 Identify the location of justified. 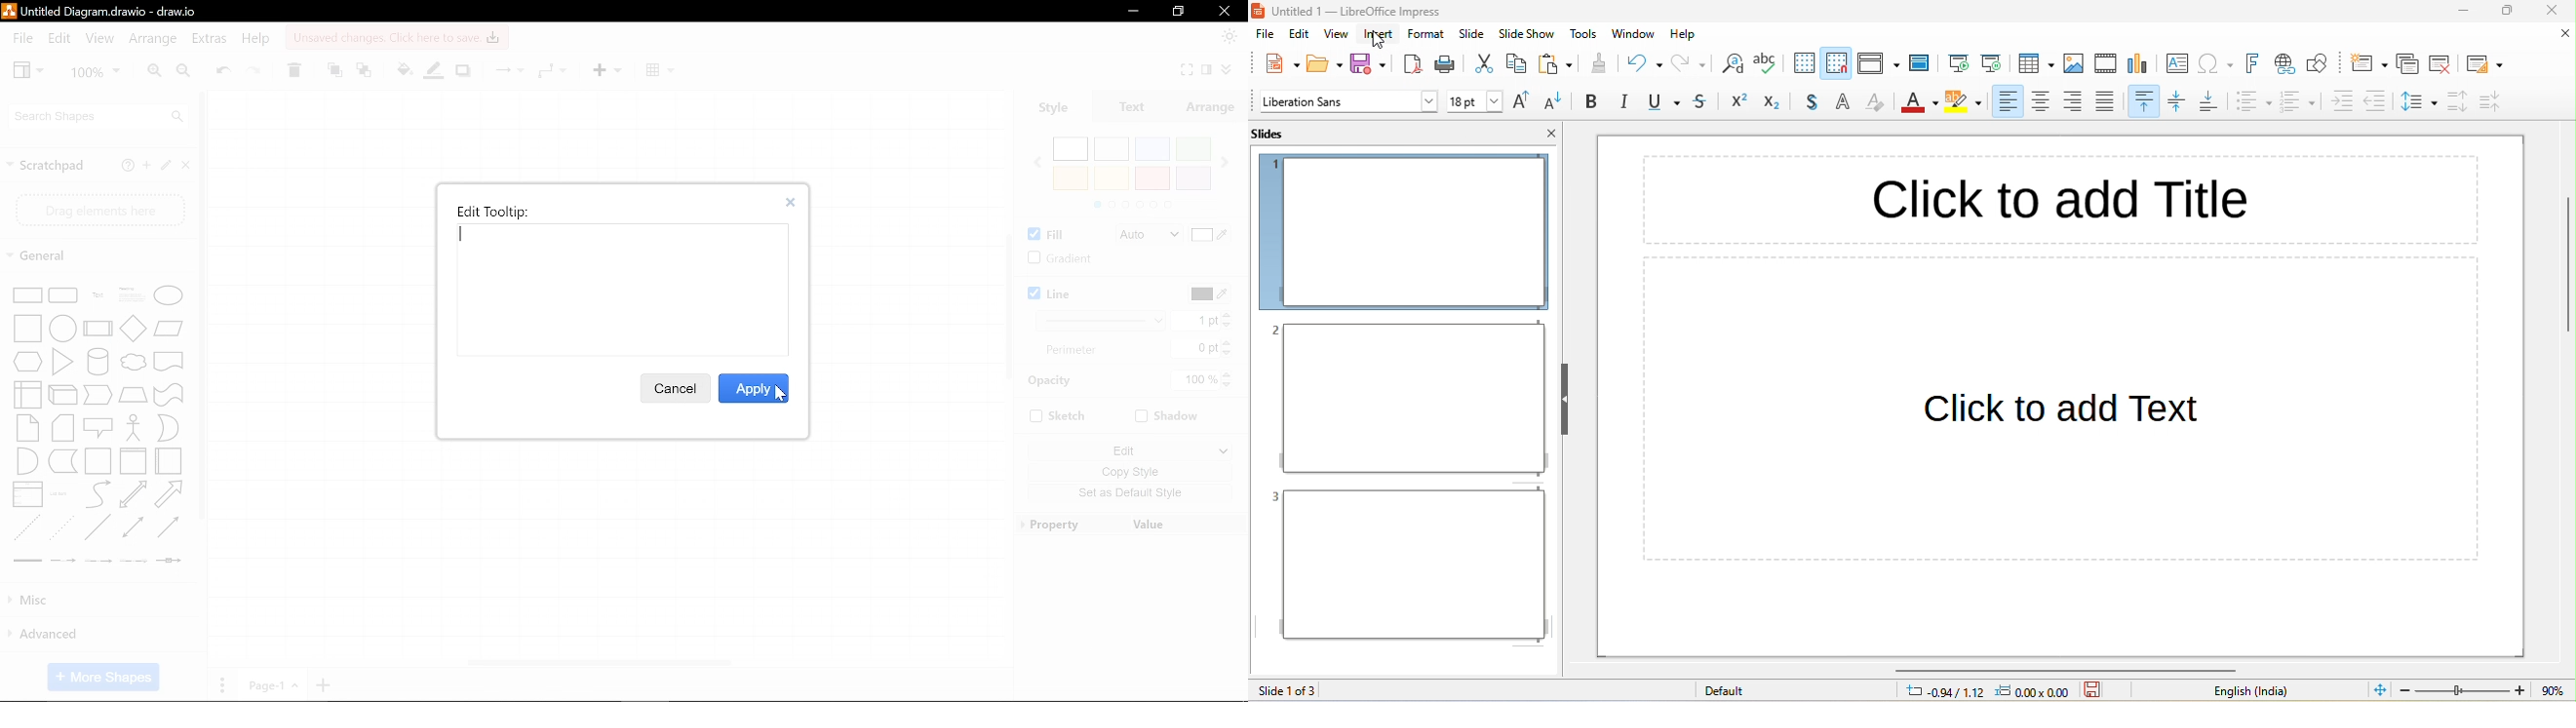
(2111, 102).